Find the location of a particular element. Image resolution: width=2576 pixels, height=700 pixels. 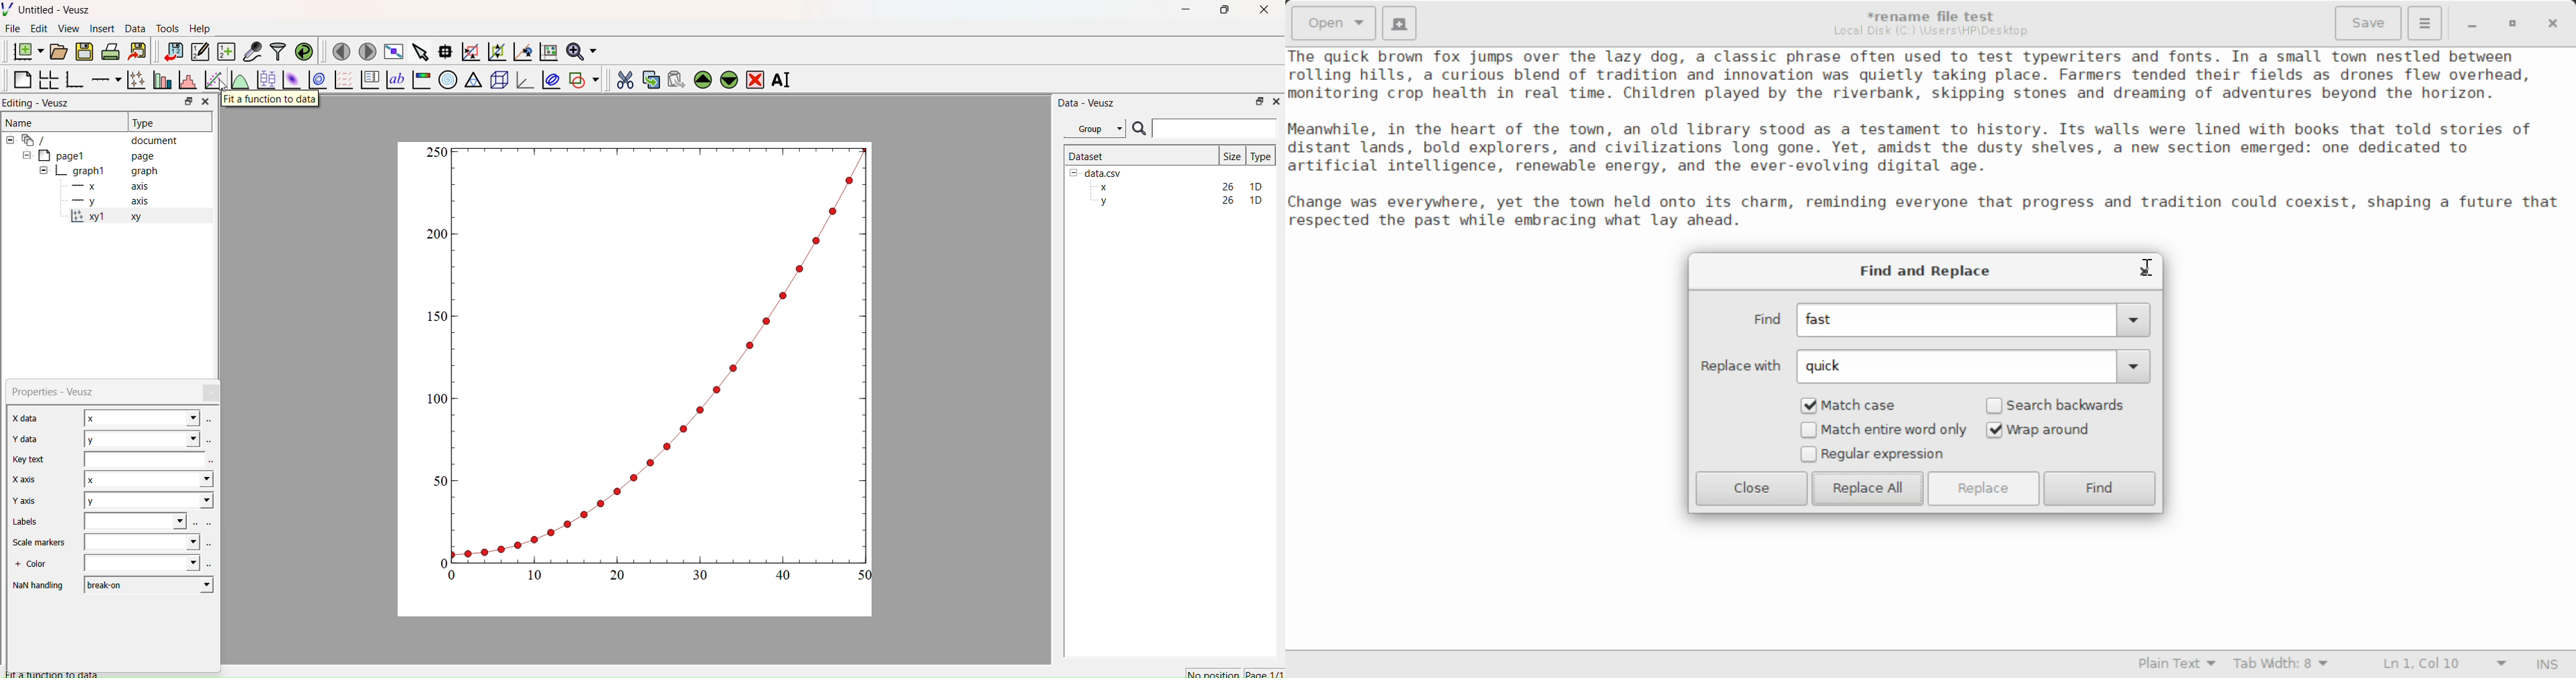

Help is located at coordinates (198, 28).